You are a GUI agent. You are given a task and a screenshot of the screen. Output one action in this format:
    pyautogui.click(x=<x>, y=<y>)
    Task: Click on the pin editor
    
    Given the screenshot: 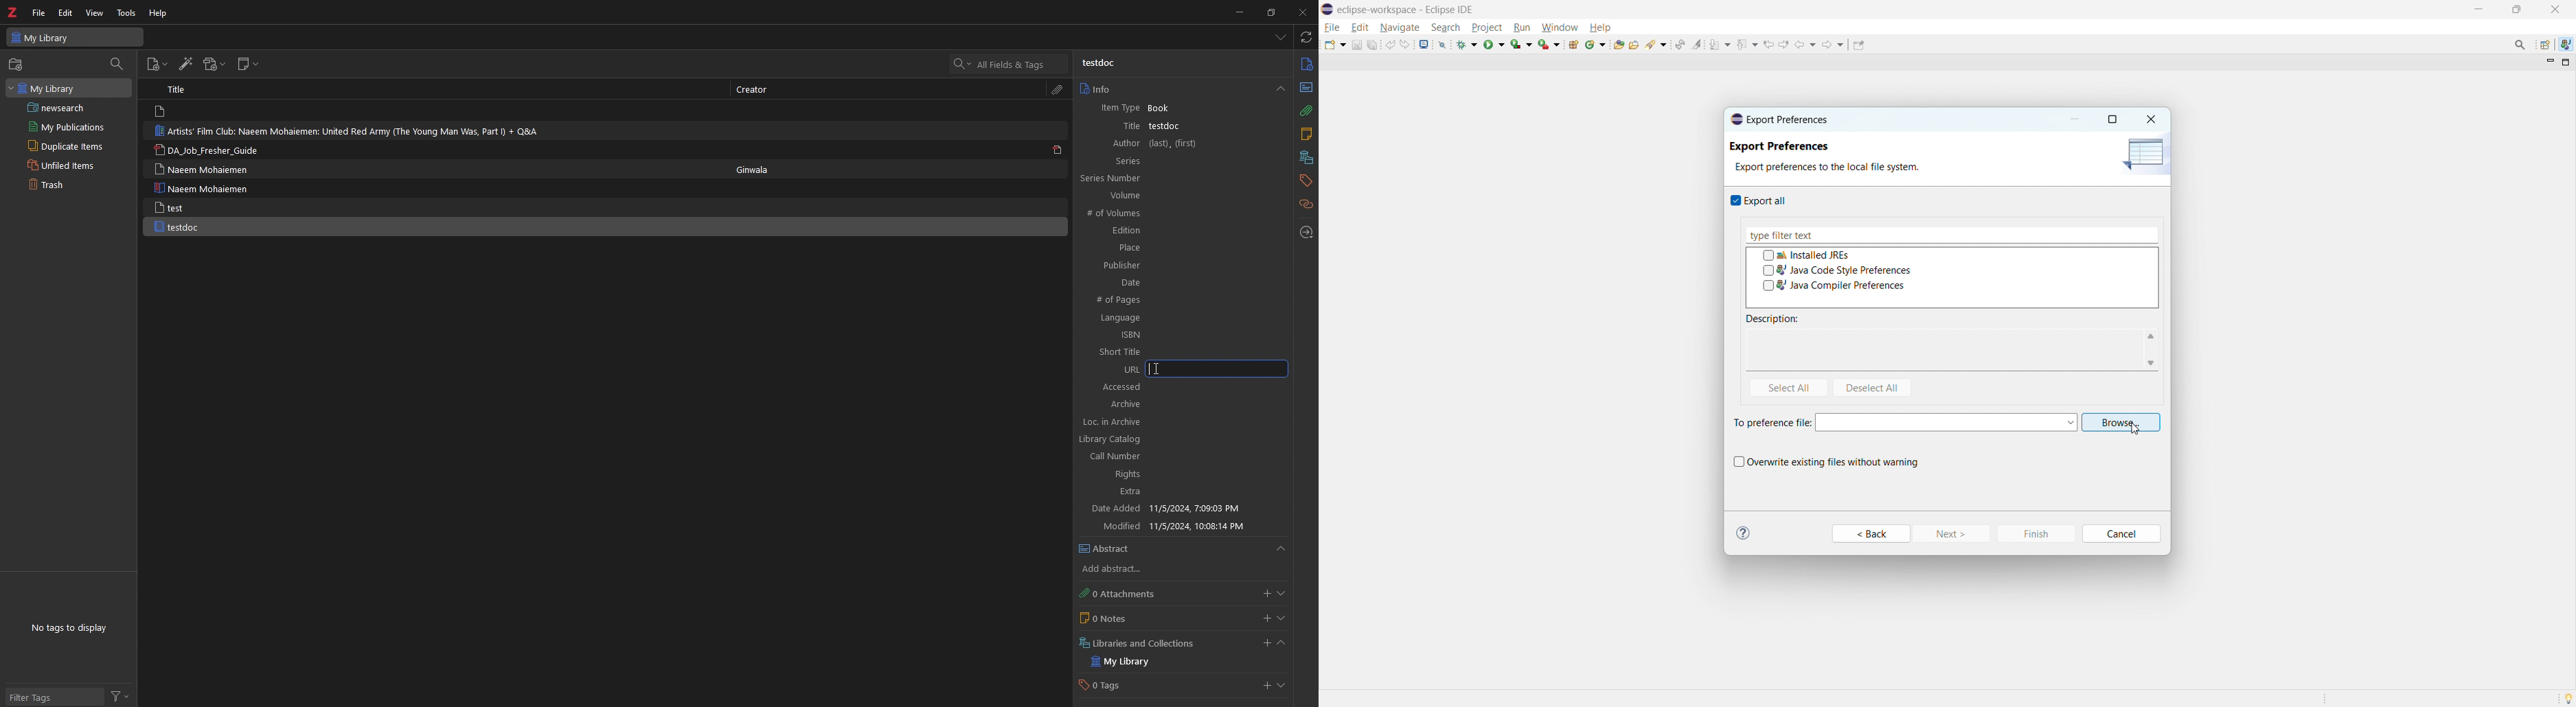 What is the action you would take?
    pyautogui.click(x=1858, y=45)
    